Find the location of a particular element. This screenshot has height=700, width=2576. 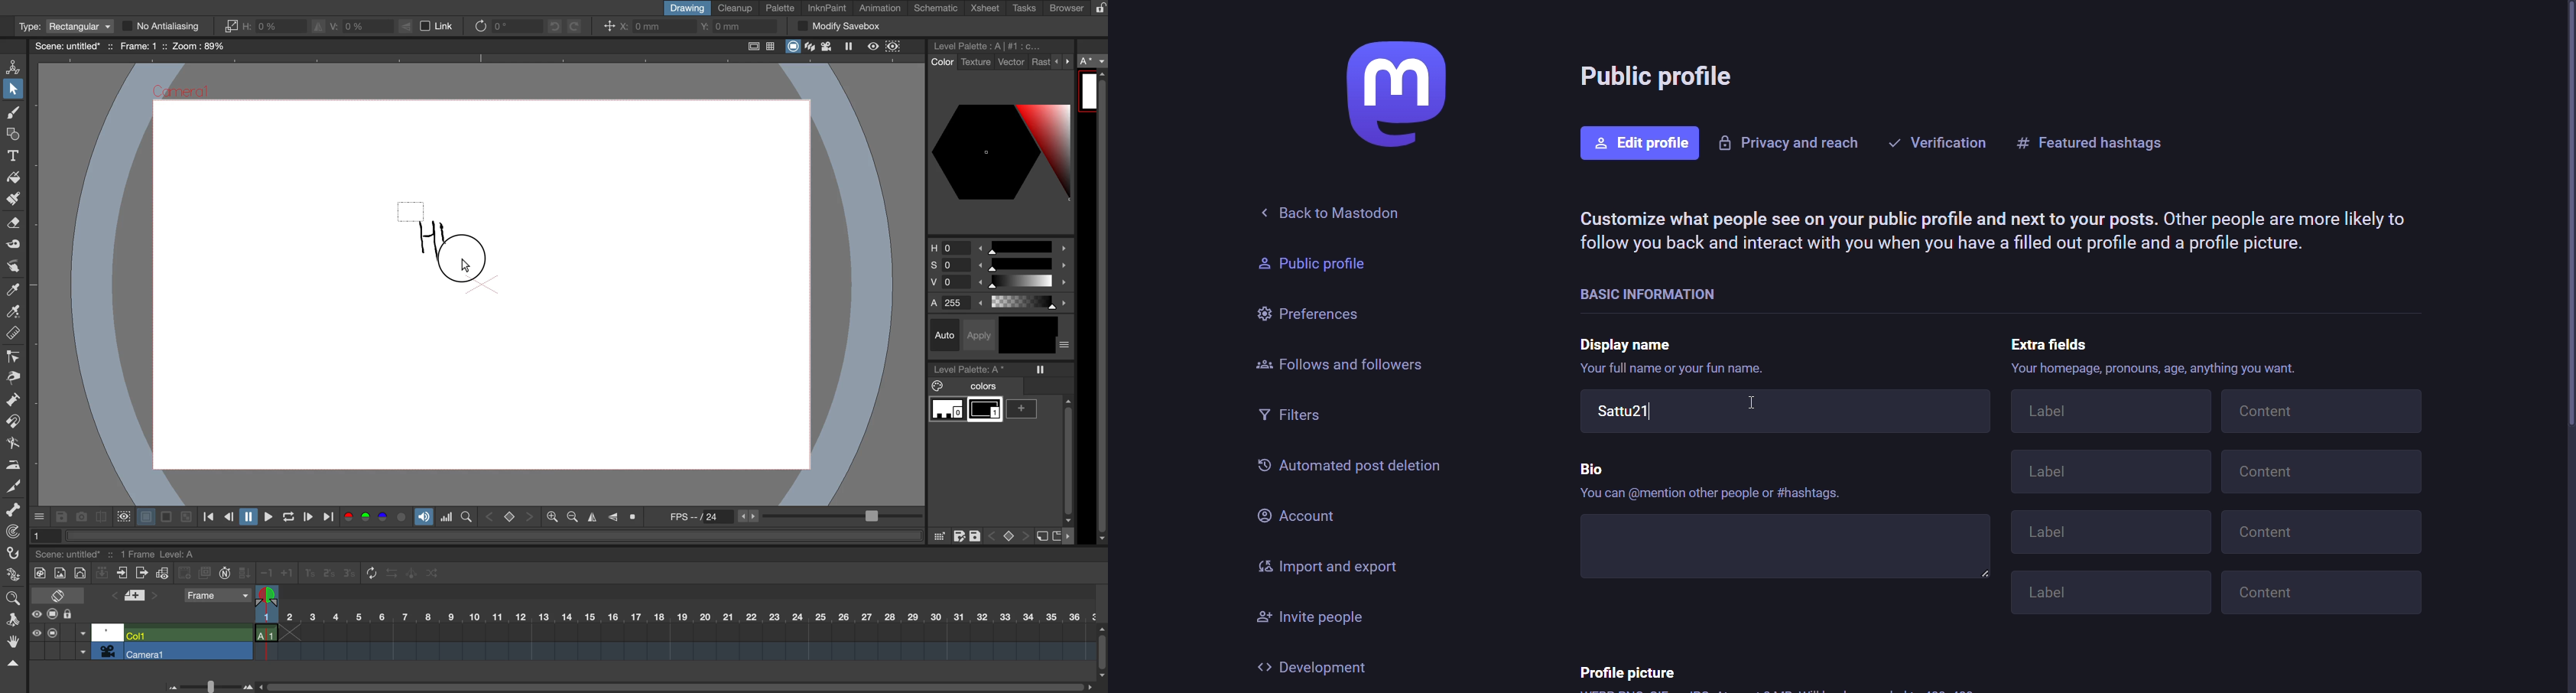

rotate tool is located at coordinates (10, 618).